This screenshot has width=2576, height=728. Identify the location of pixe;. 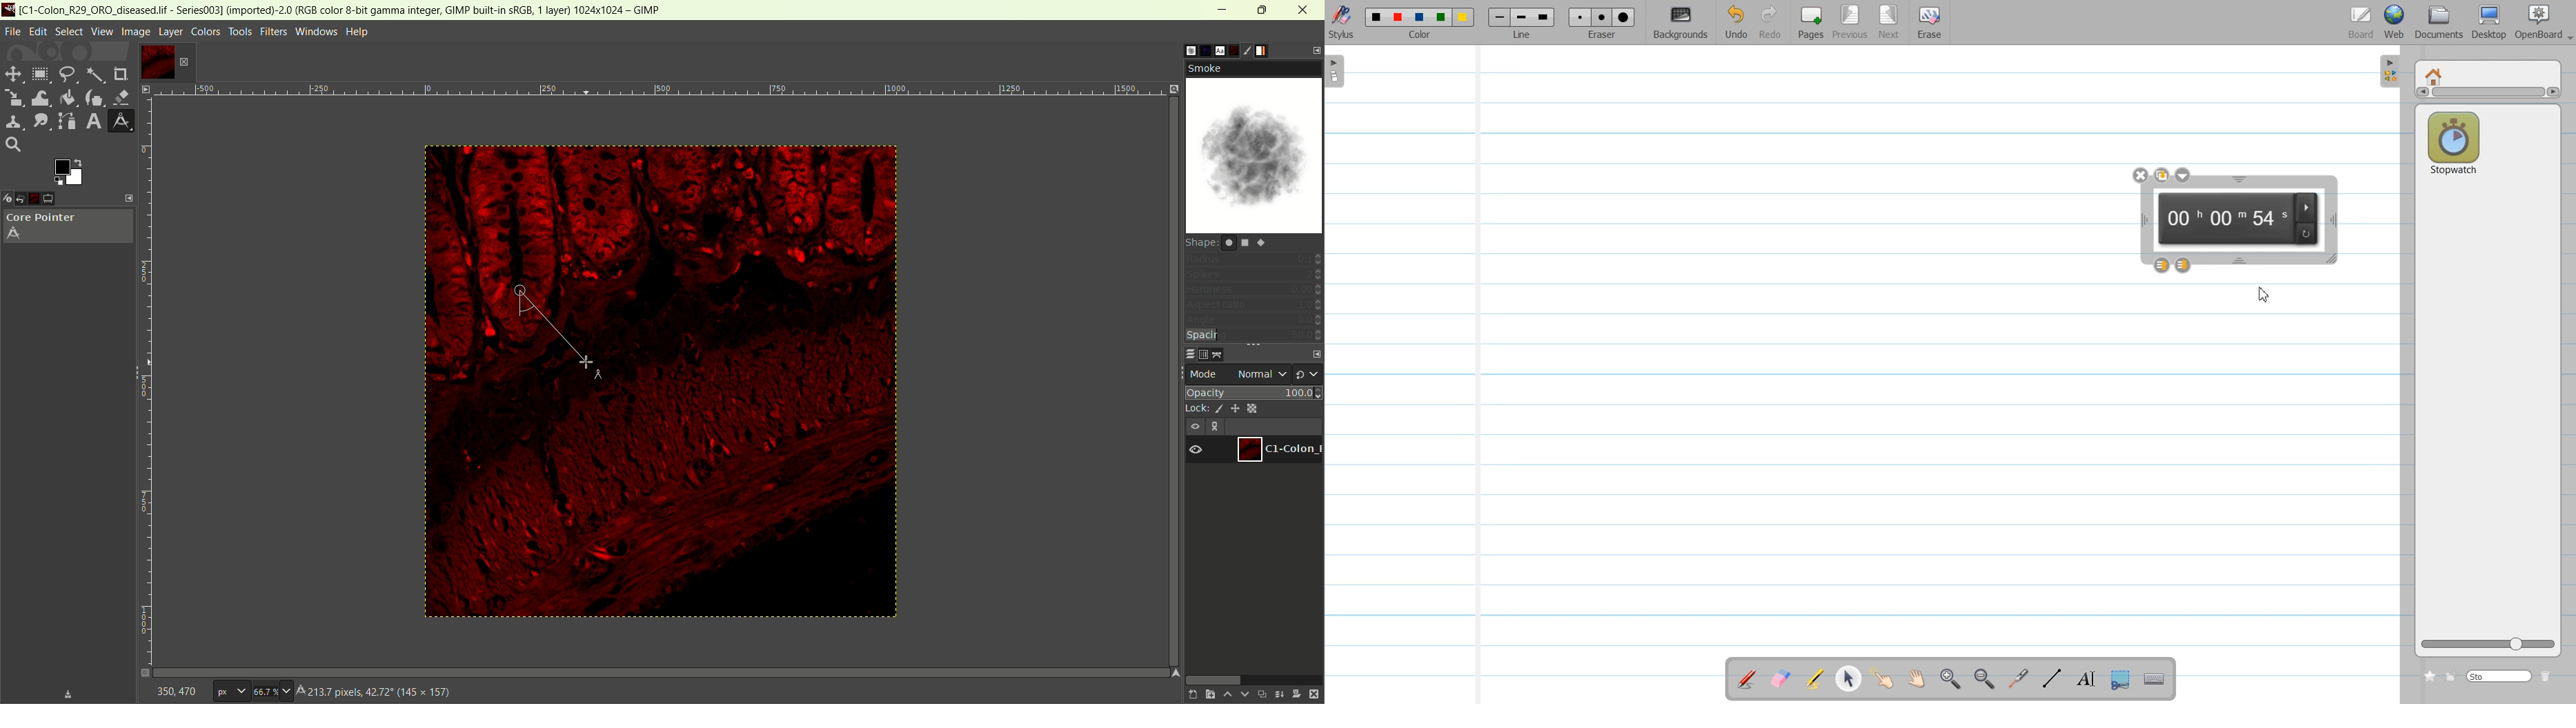
(228, 692).